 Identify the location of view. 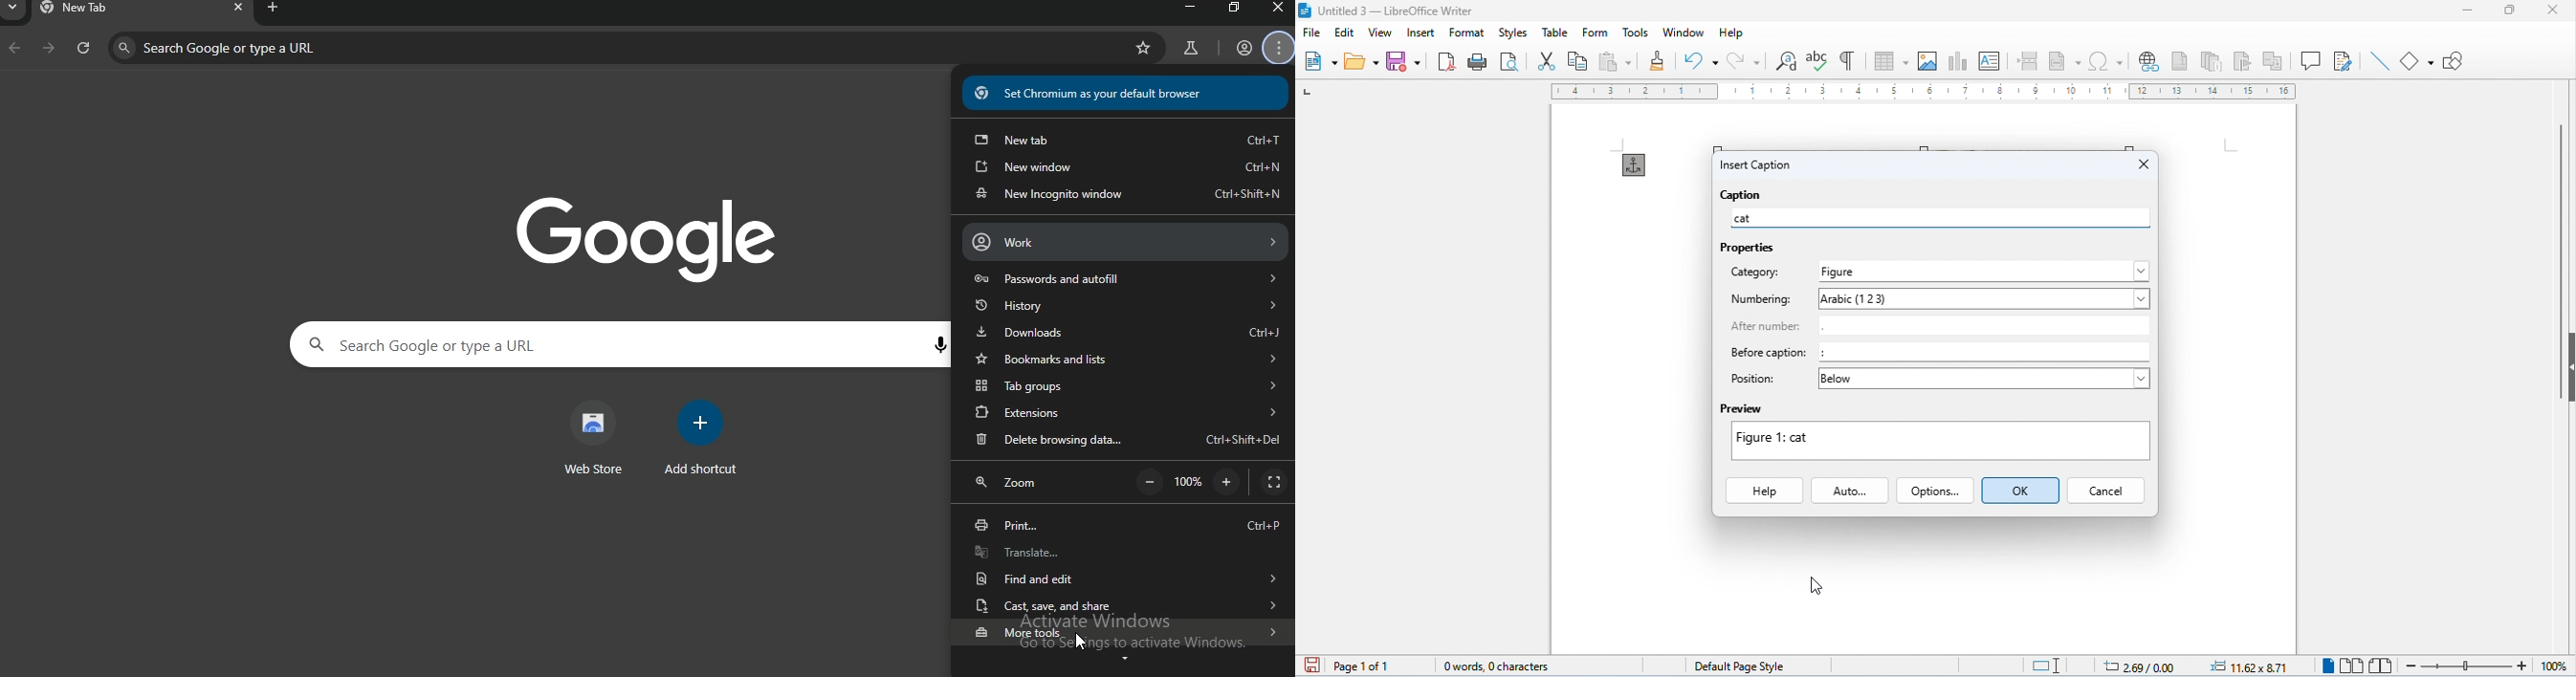
(1379, 32).